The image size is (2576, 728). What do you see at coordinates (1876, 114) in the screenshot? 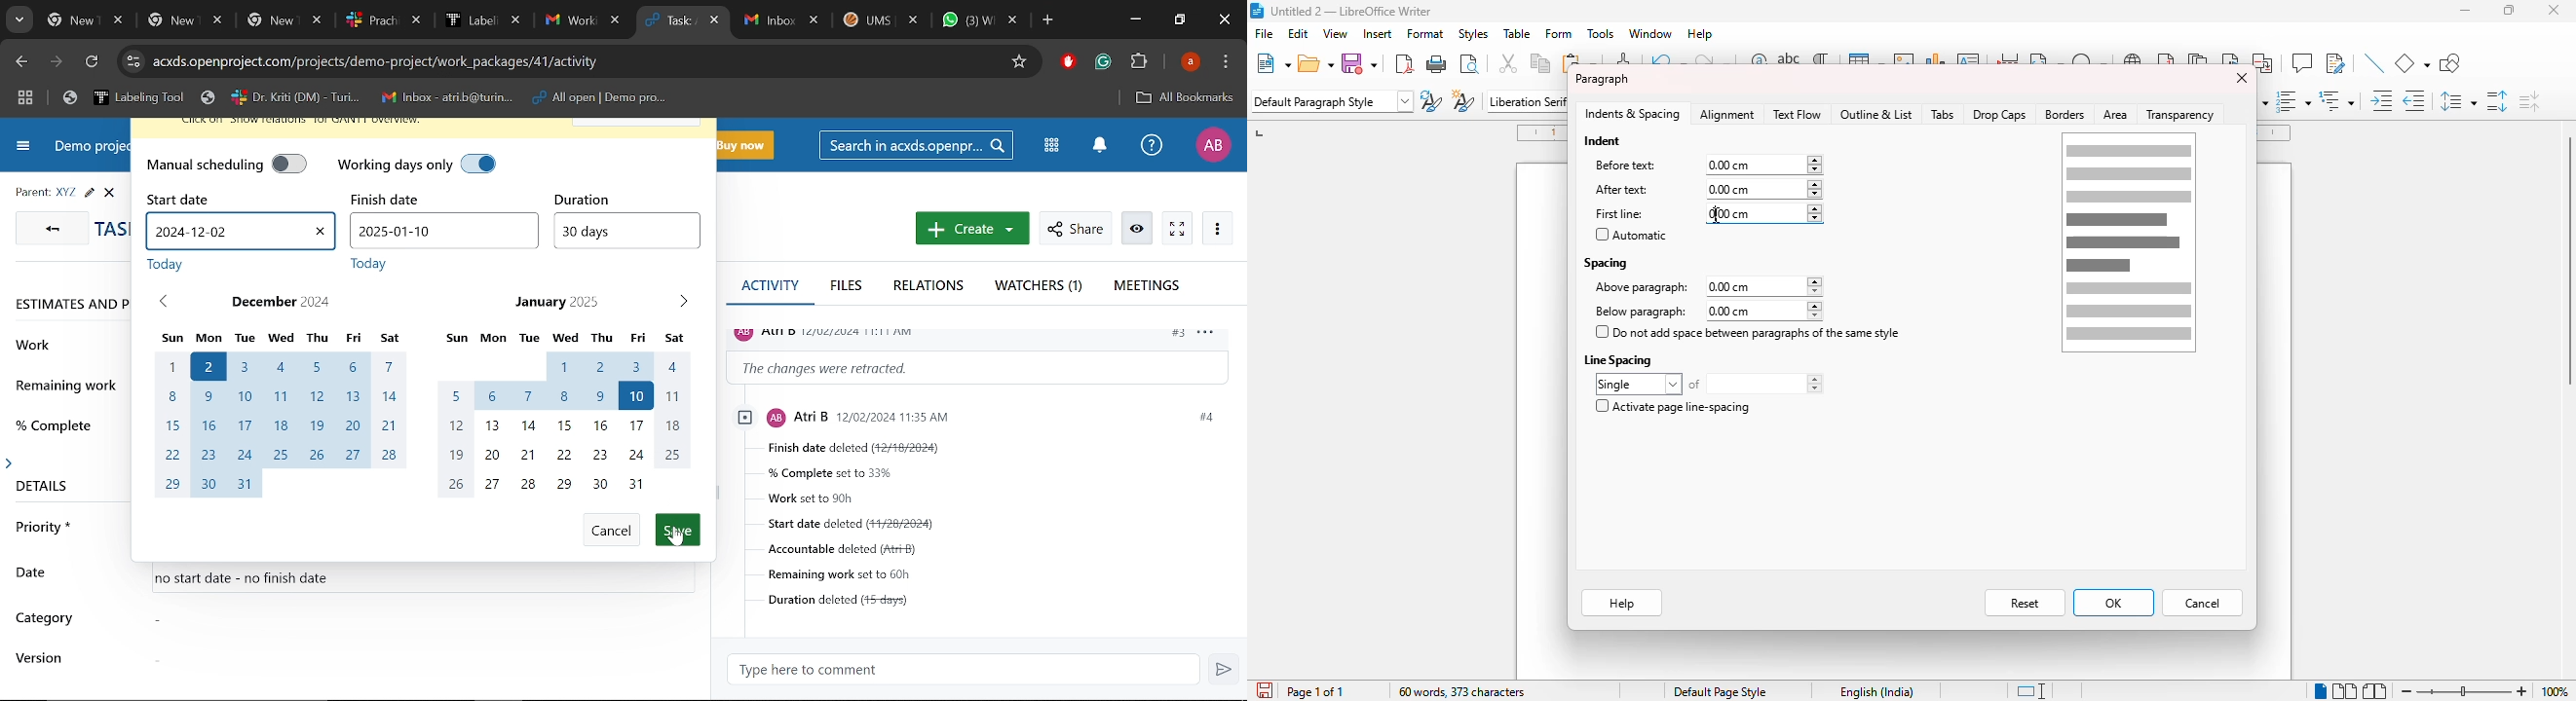
I see `outline & list` at bounding box center [1876, 114].